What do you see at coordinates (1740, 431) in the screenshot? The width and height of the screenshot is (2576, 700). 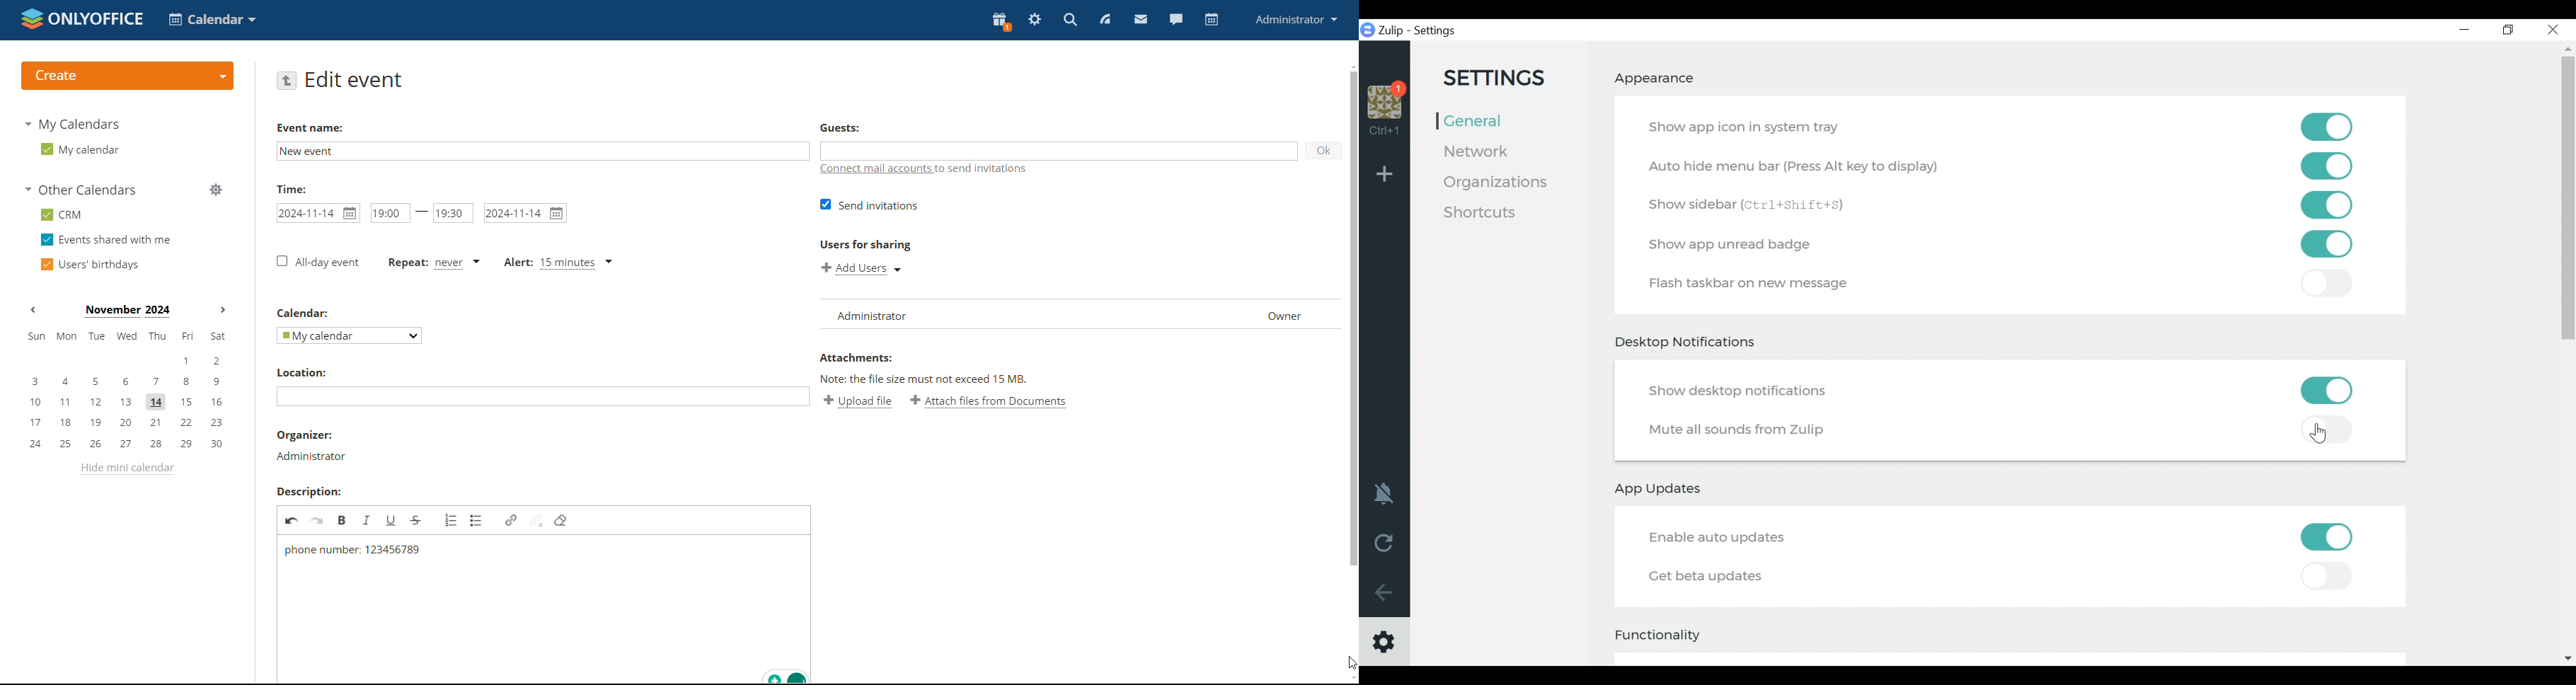 I see `Mute all sounds from Zulip` at bounding box center [1740, 431].